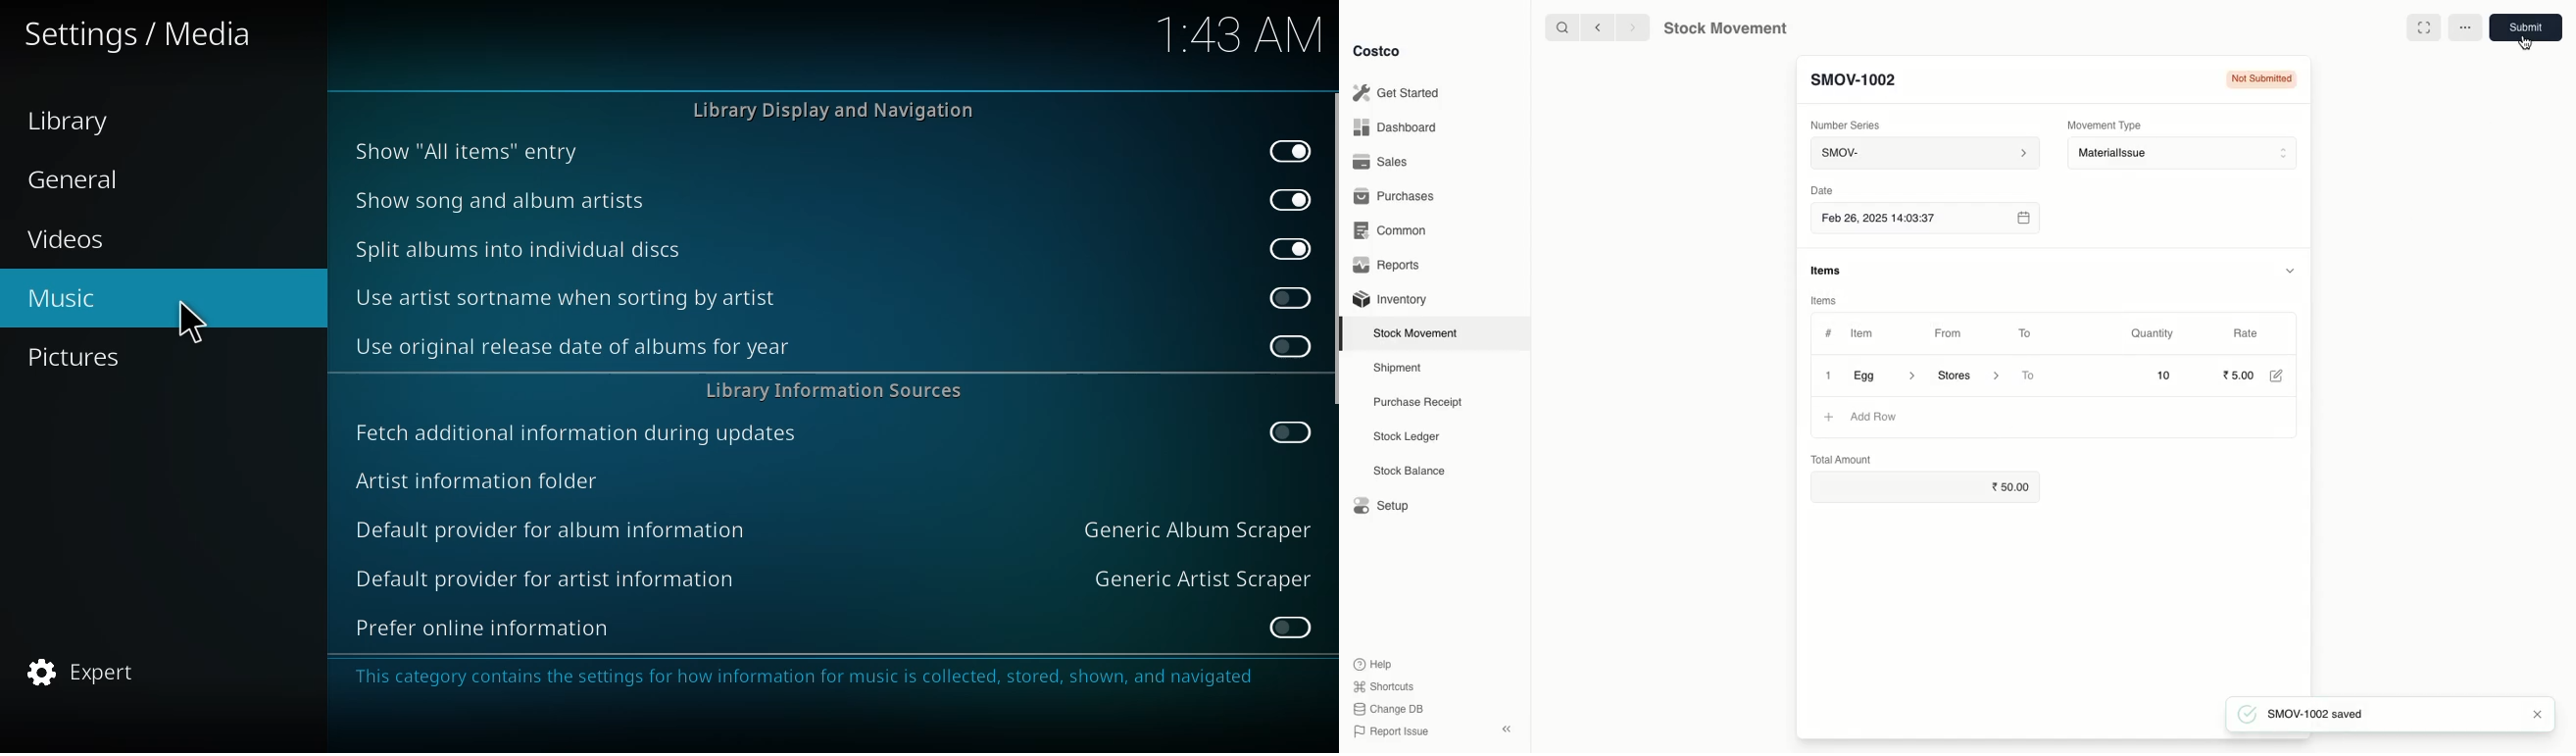 The width and height of the screenshot is (2576, 756). What do you see at coordinates (1195, 528) in the screenshot?
I see `generic album scraper` at bounding box center [1195, 528].